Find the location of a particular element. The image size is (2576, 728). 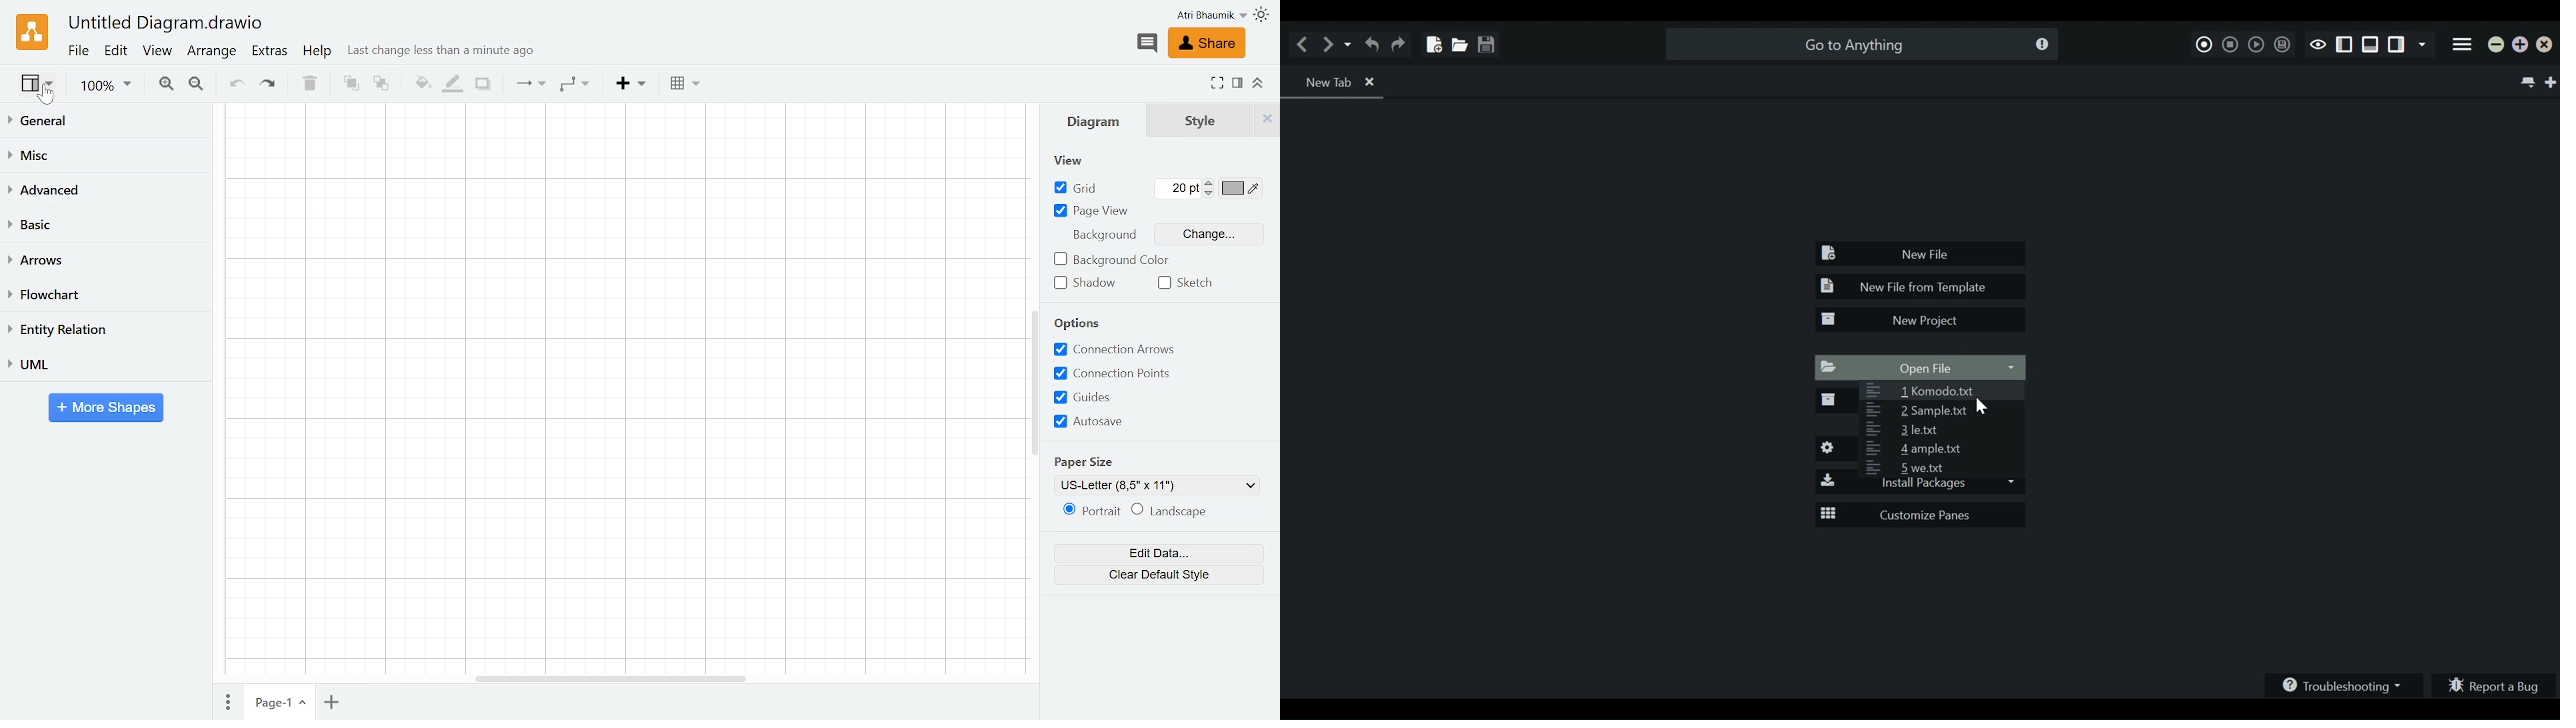

Fill color is located at coordinates (422, 83).